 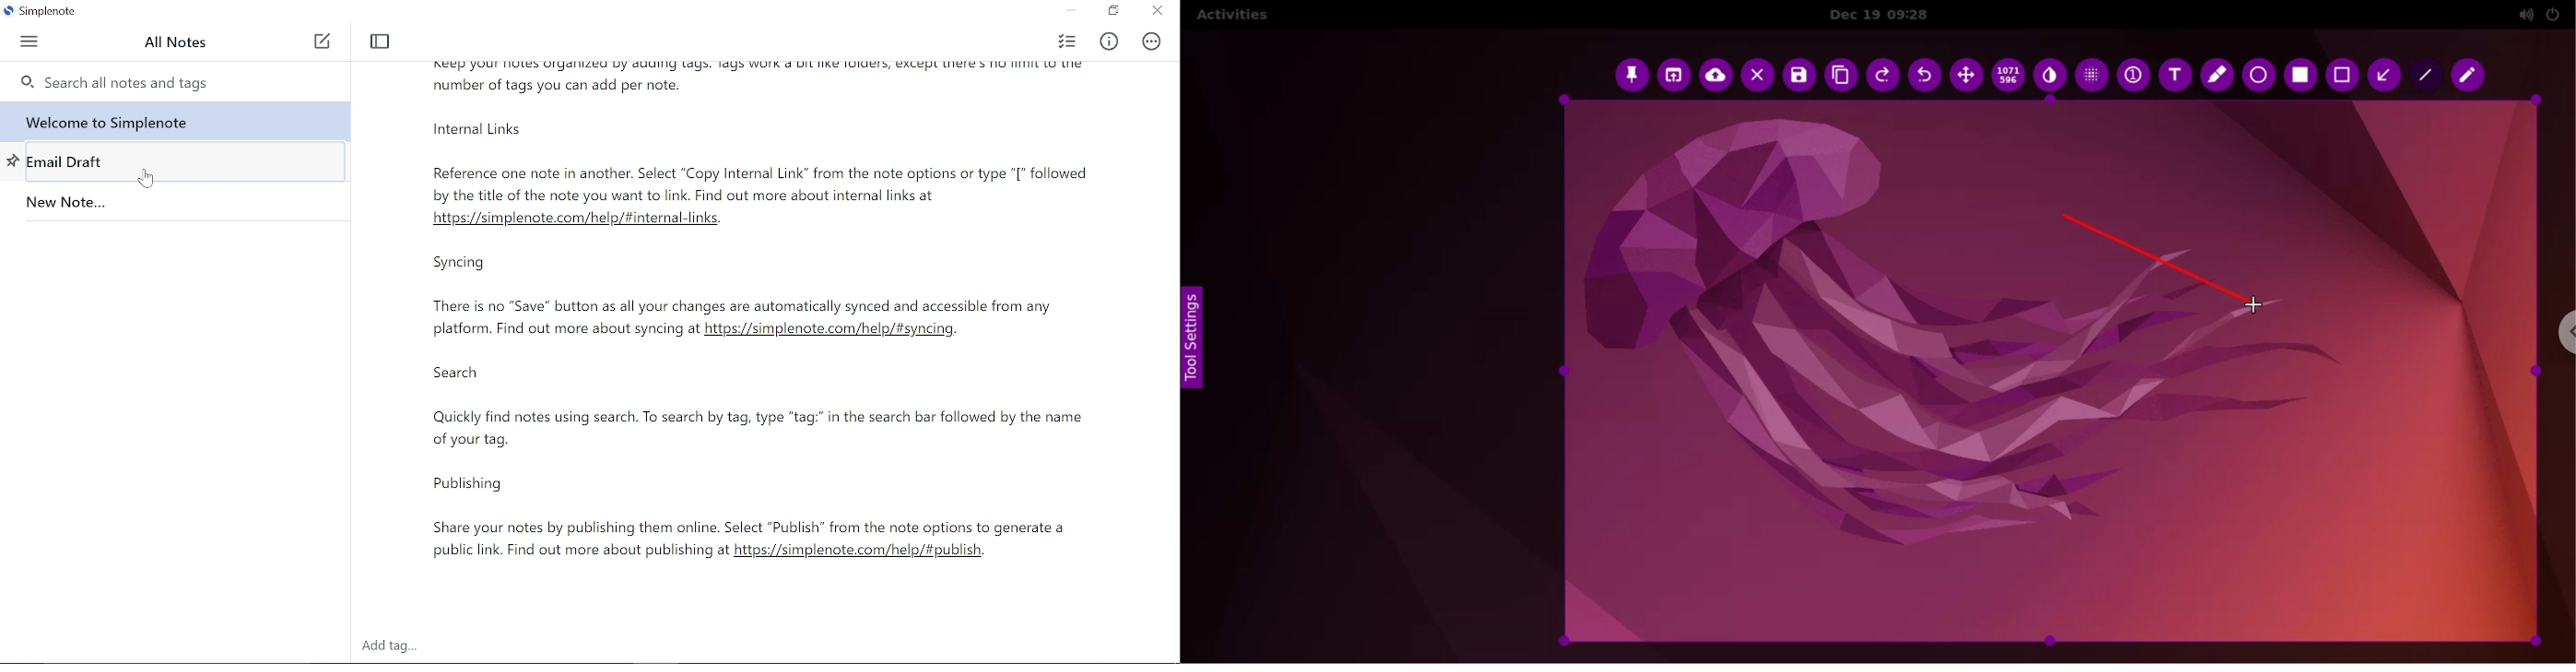 What do you see at coordinates (179, 121) in the screenshot?
I see `Note titled "Welcome to simplenote"` at bounding box center [179, 121].